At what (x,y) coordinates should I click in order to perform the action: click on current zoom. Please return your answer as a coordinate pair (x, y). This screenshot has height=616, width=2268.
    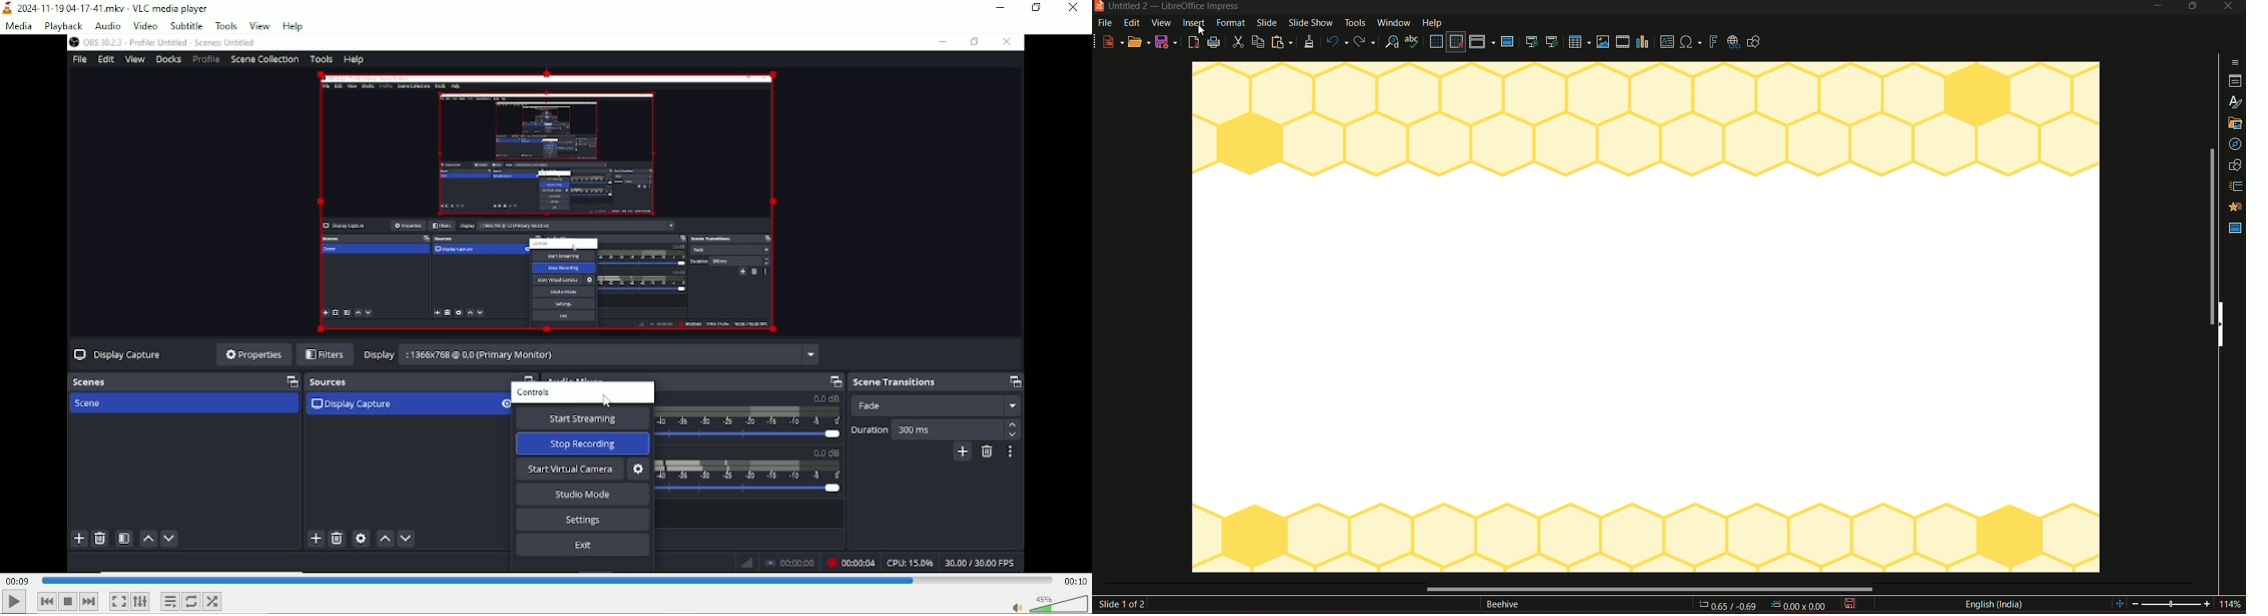
    Looking at the image, I should click on (2235, 605).